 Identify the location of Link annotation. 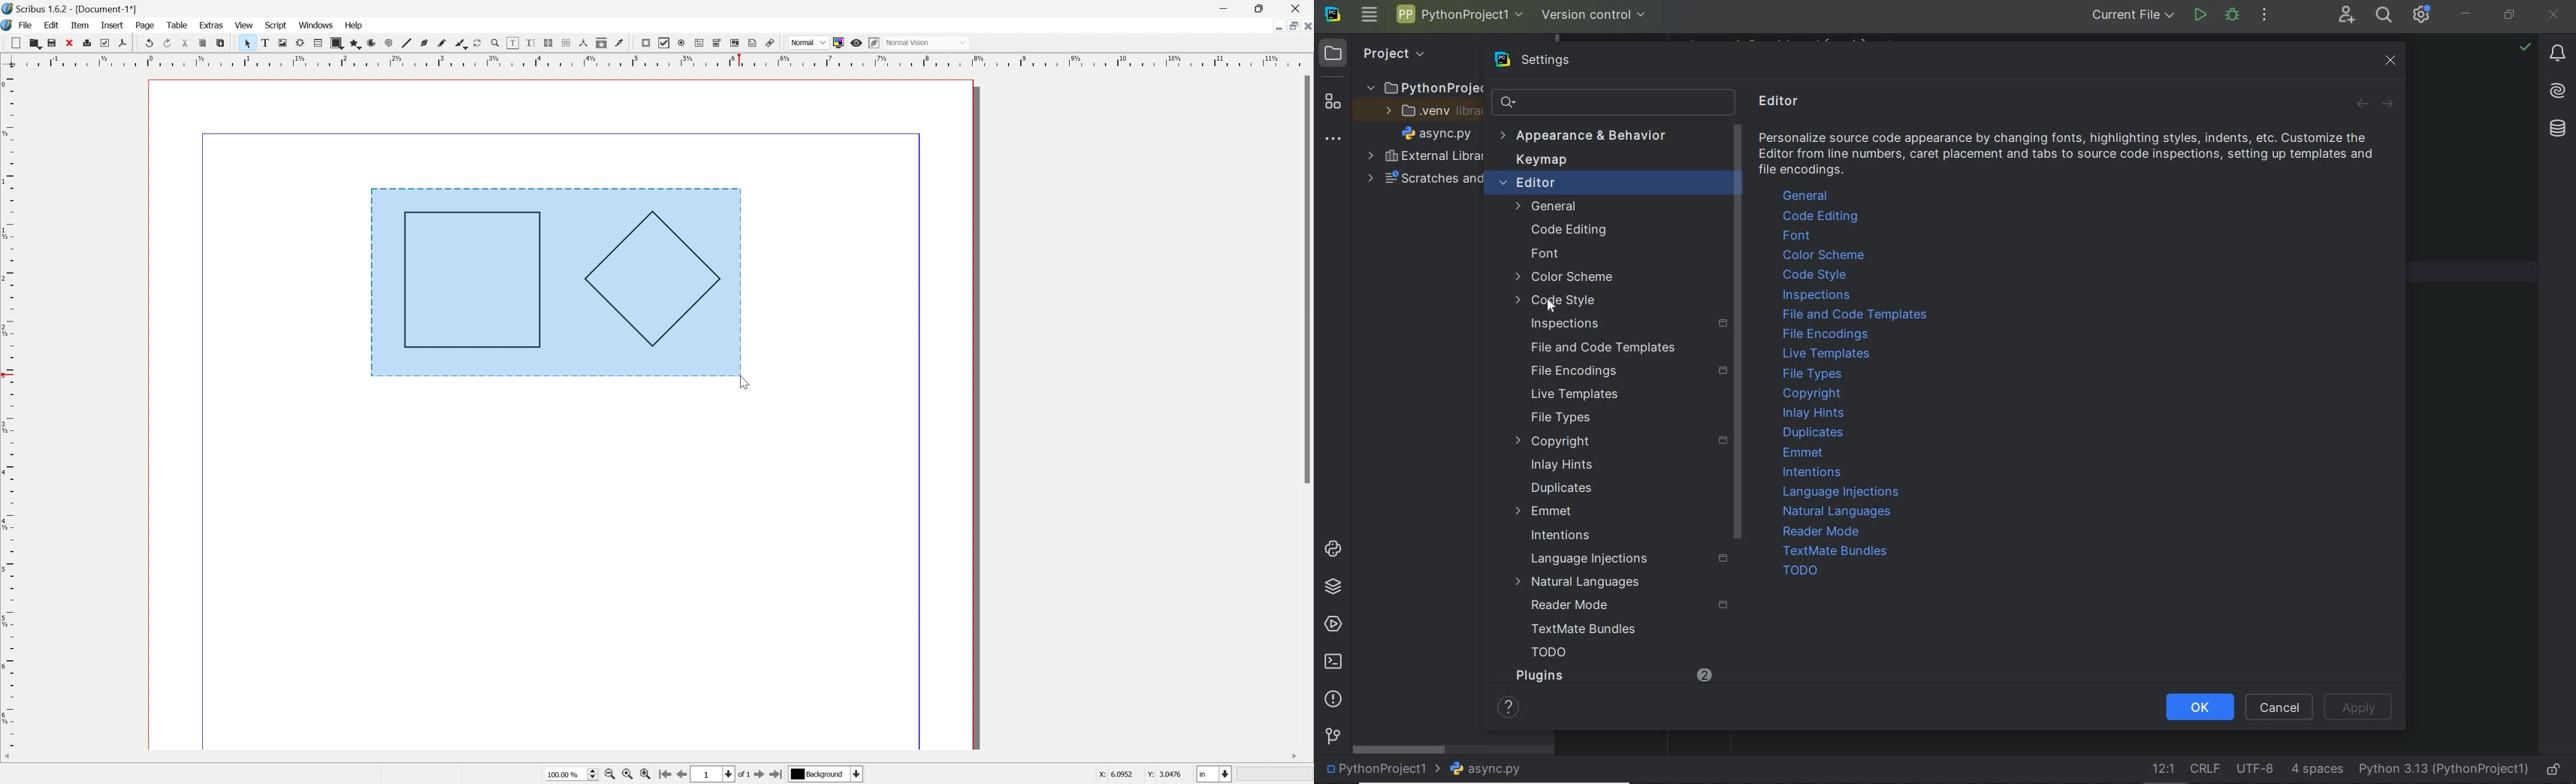
(771, 43).